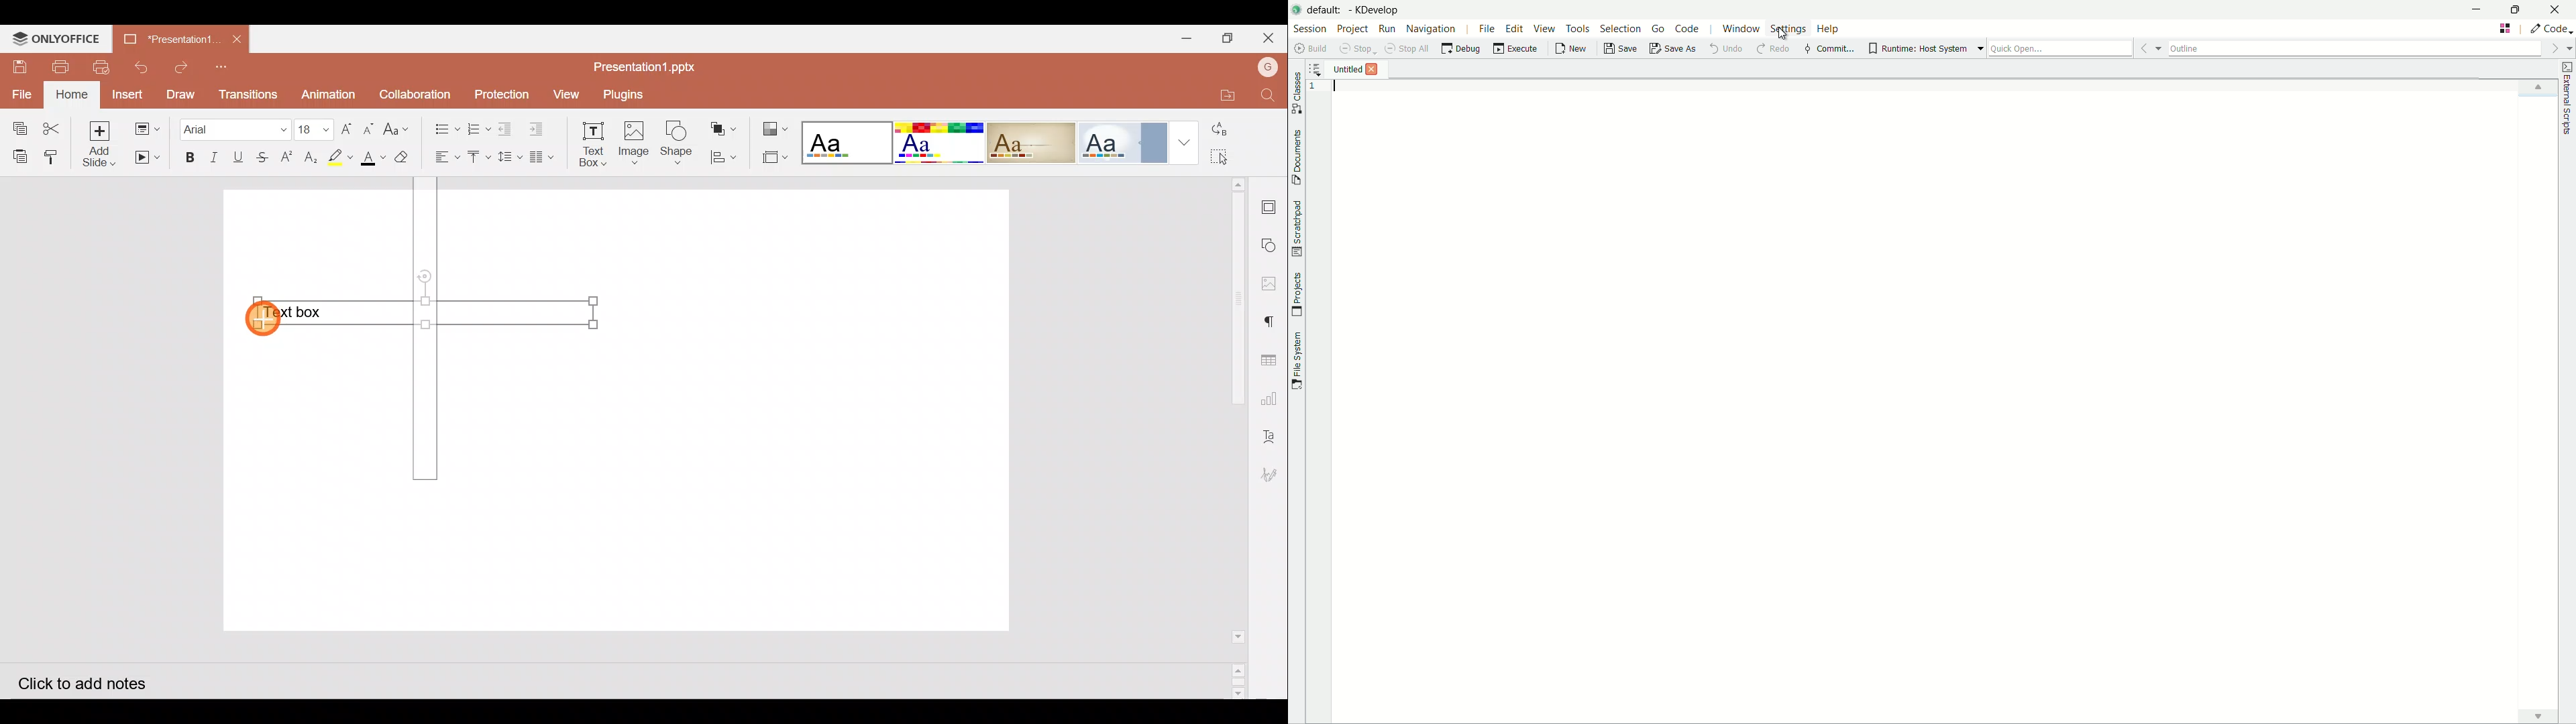 The height and width of the screenshot is (728, 2576). I want to click on File, so click(23, 93).